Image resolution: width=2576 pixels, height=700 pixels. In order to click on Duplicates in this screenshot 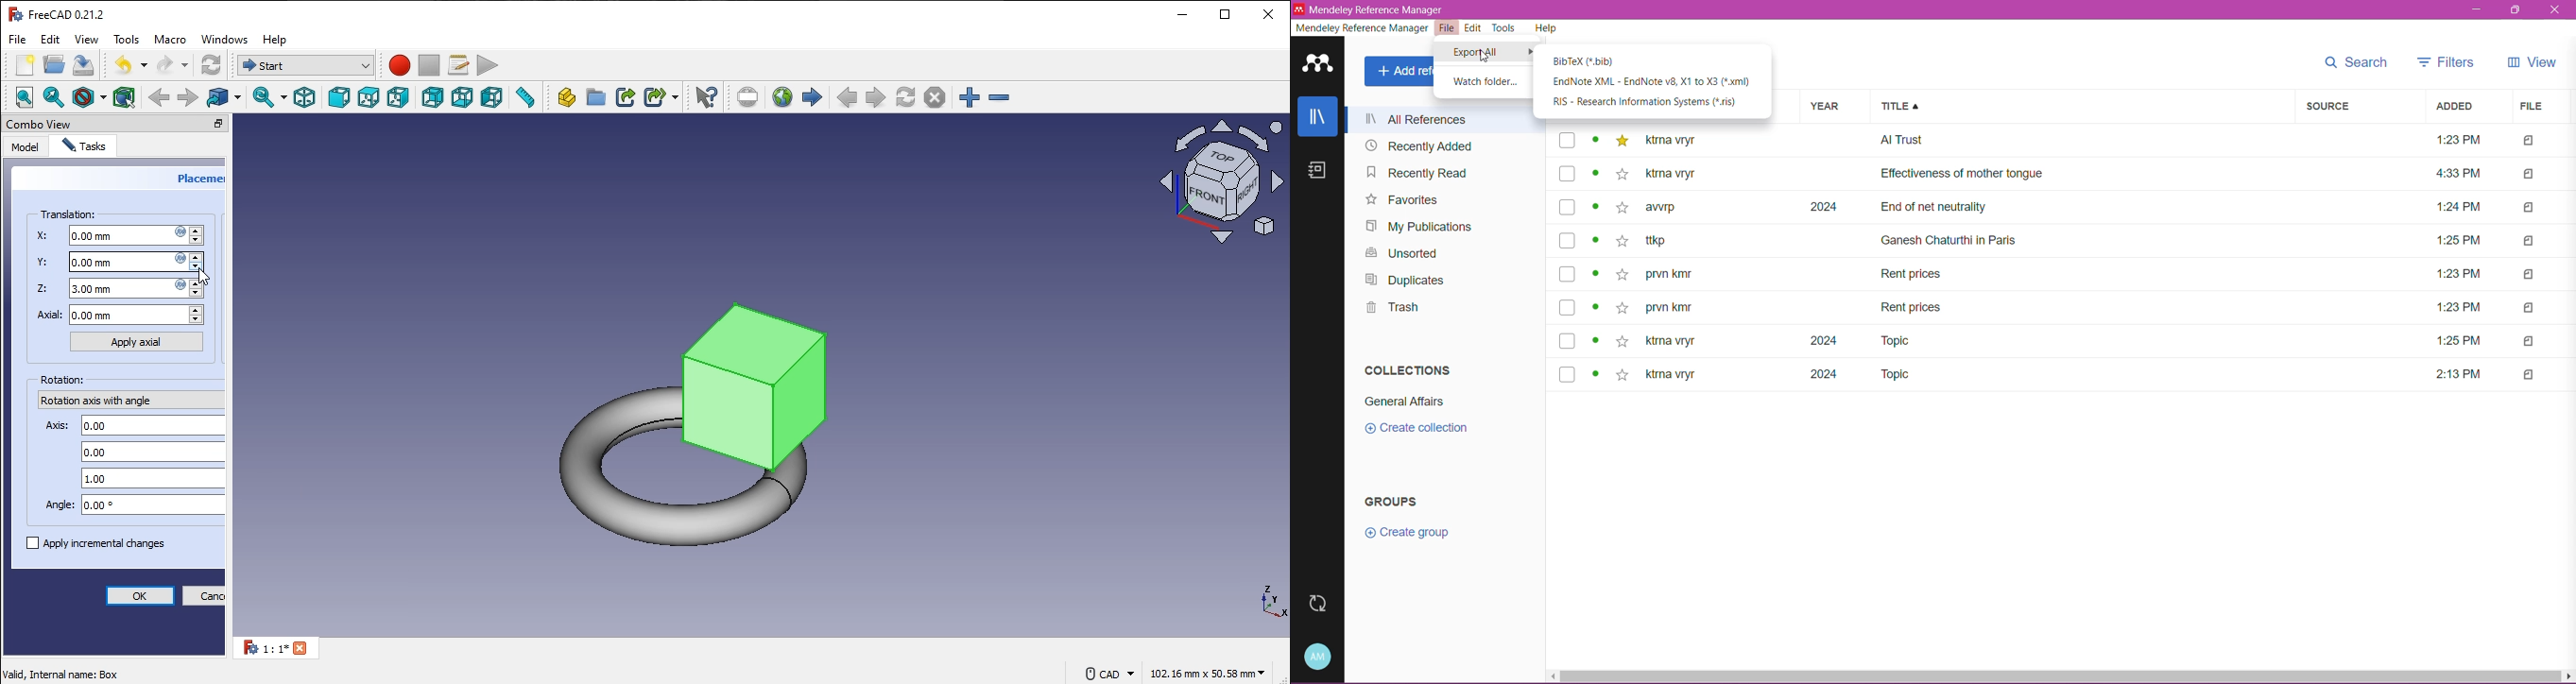, I will do `click(1407, 281)`.